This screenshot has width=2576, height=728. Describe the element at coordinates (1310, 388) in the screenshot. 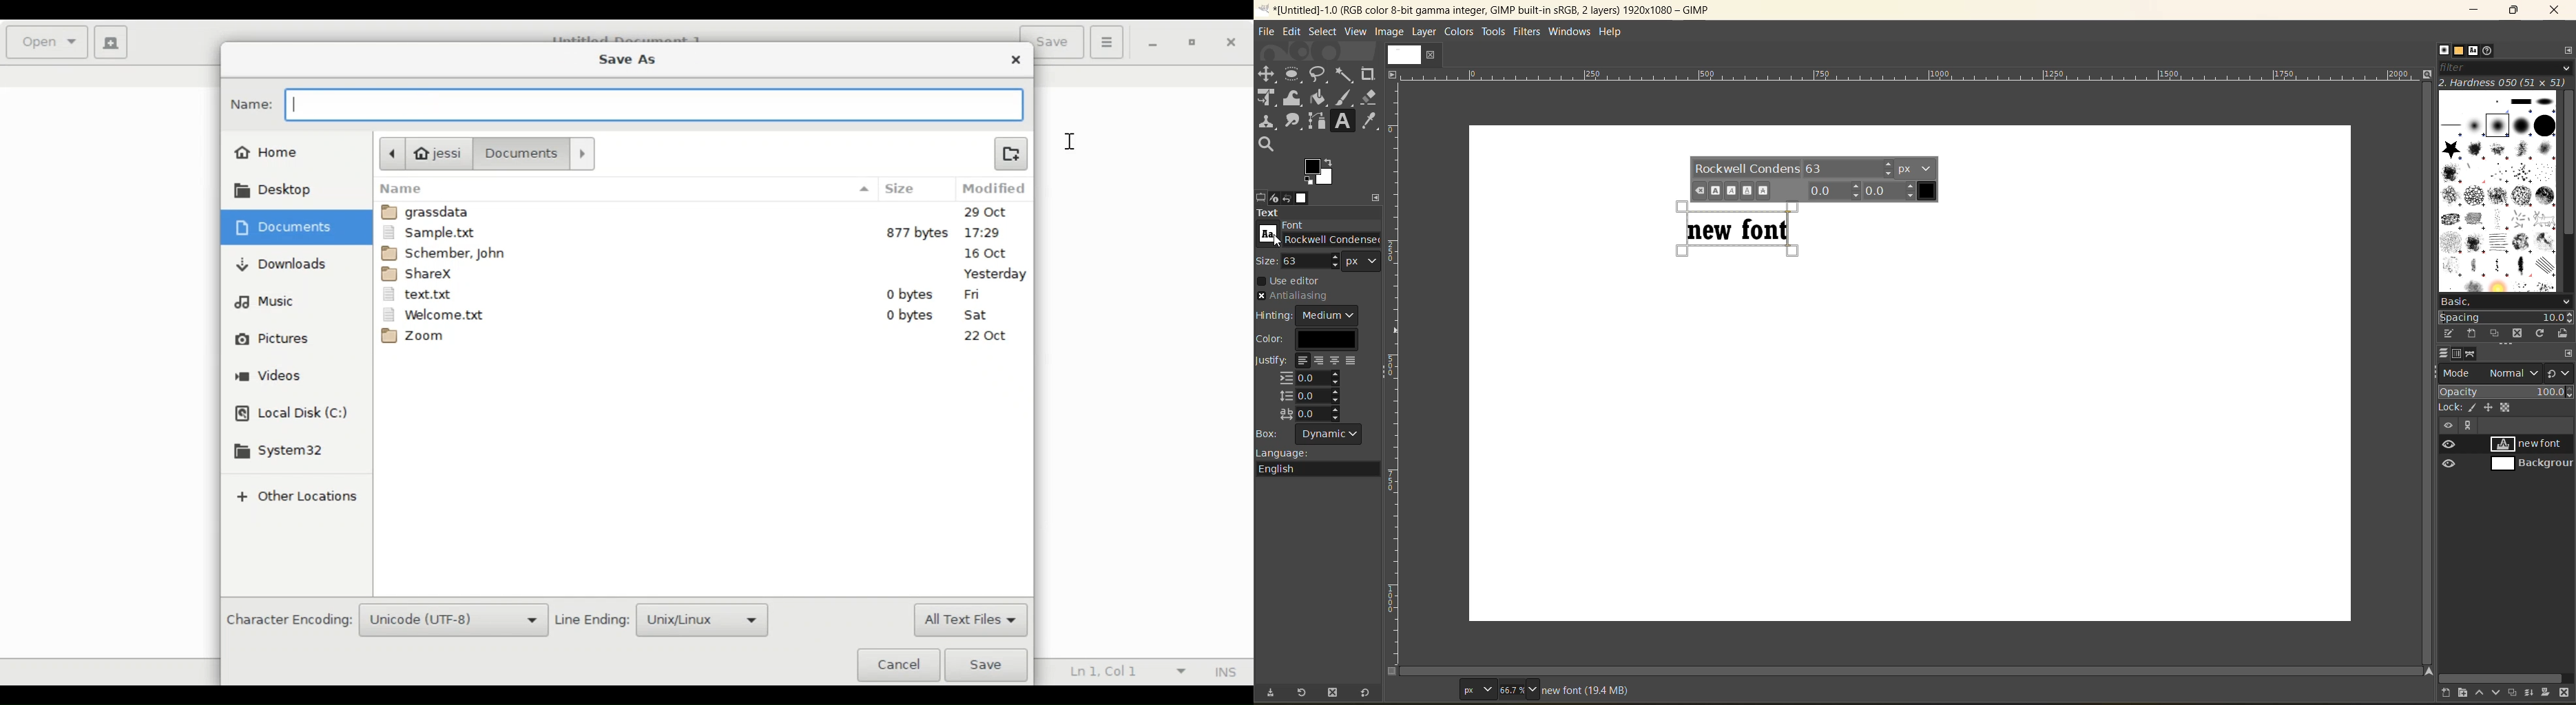

I see `justify` at that location.